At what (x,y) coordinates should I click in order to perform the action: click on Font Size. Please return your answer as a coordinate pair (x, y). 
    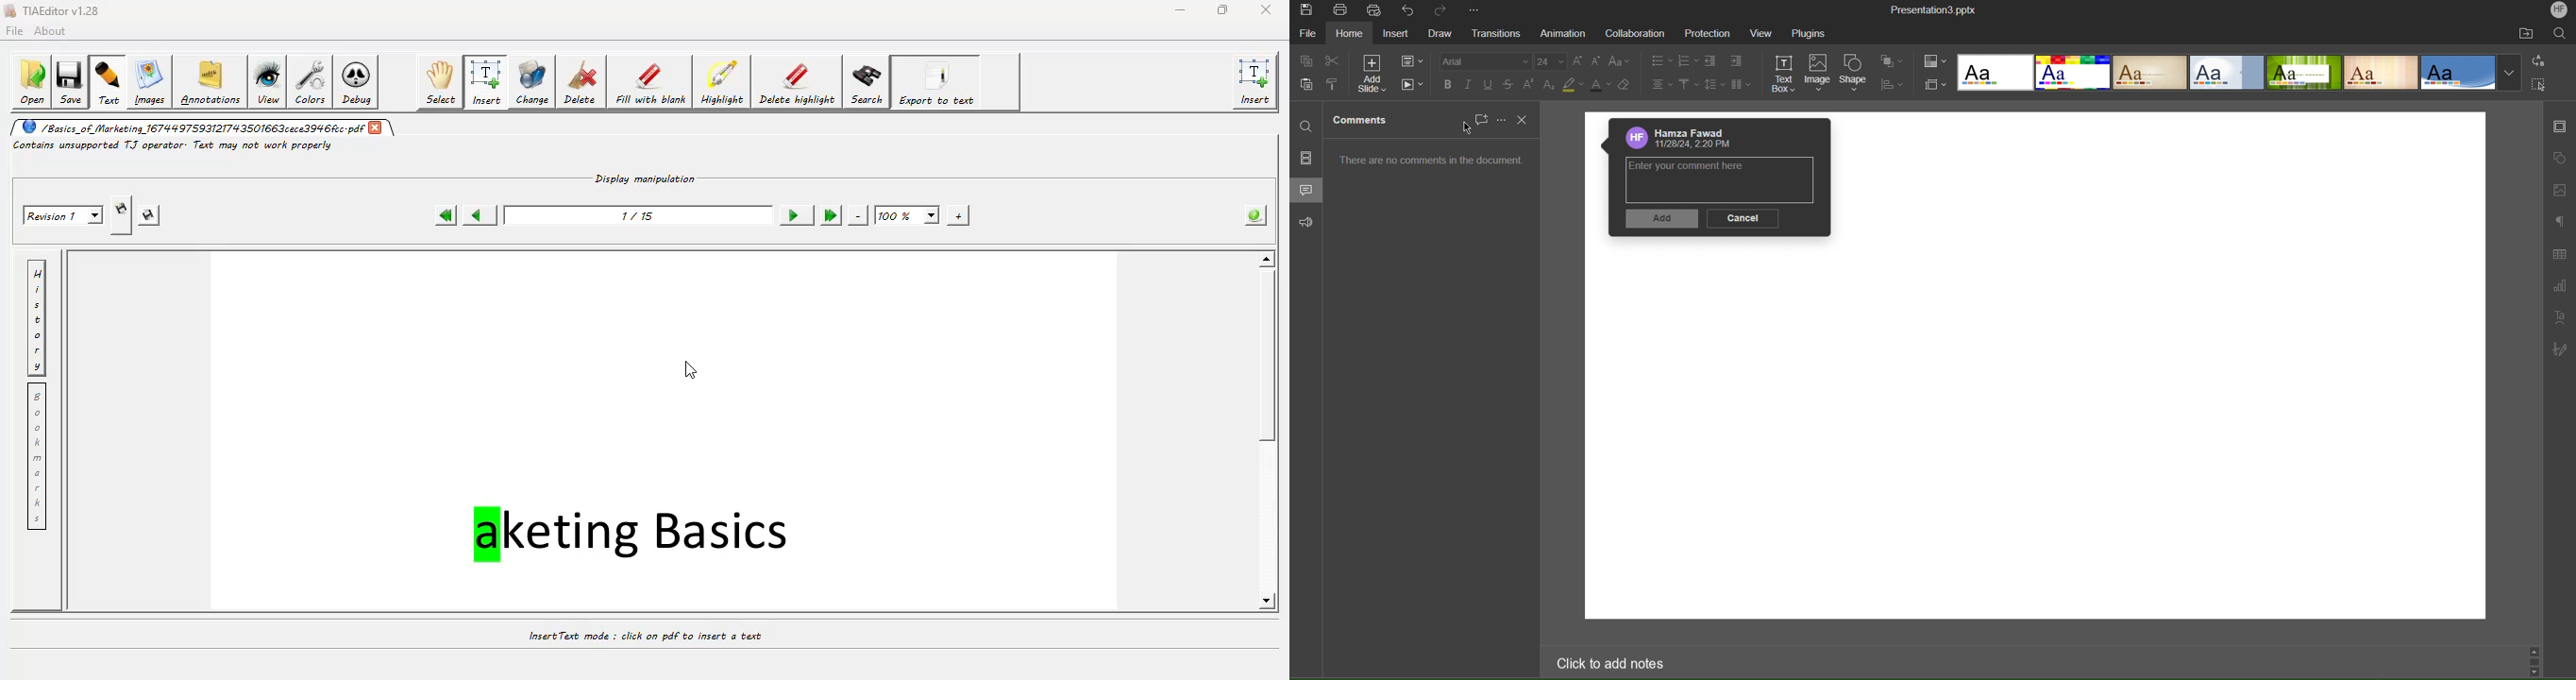
    Looking at the image, I should click on (1551, 62).